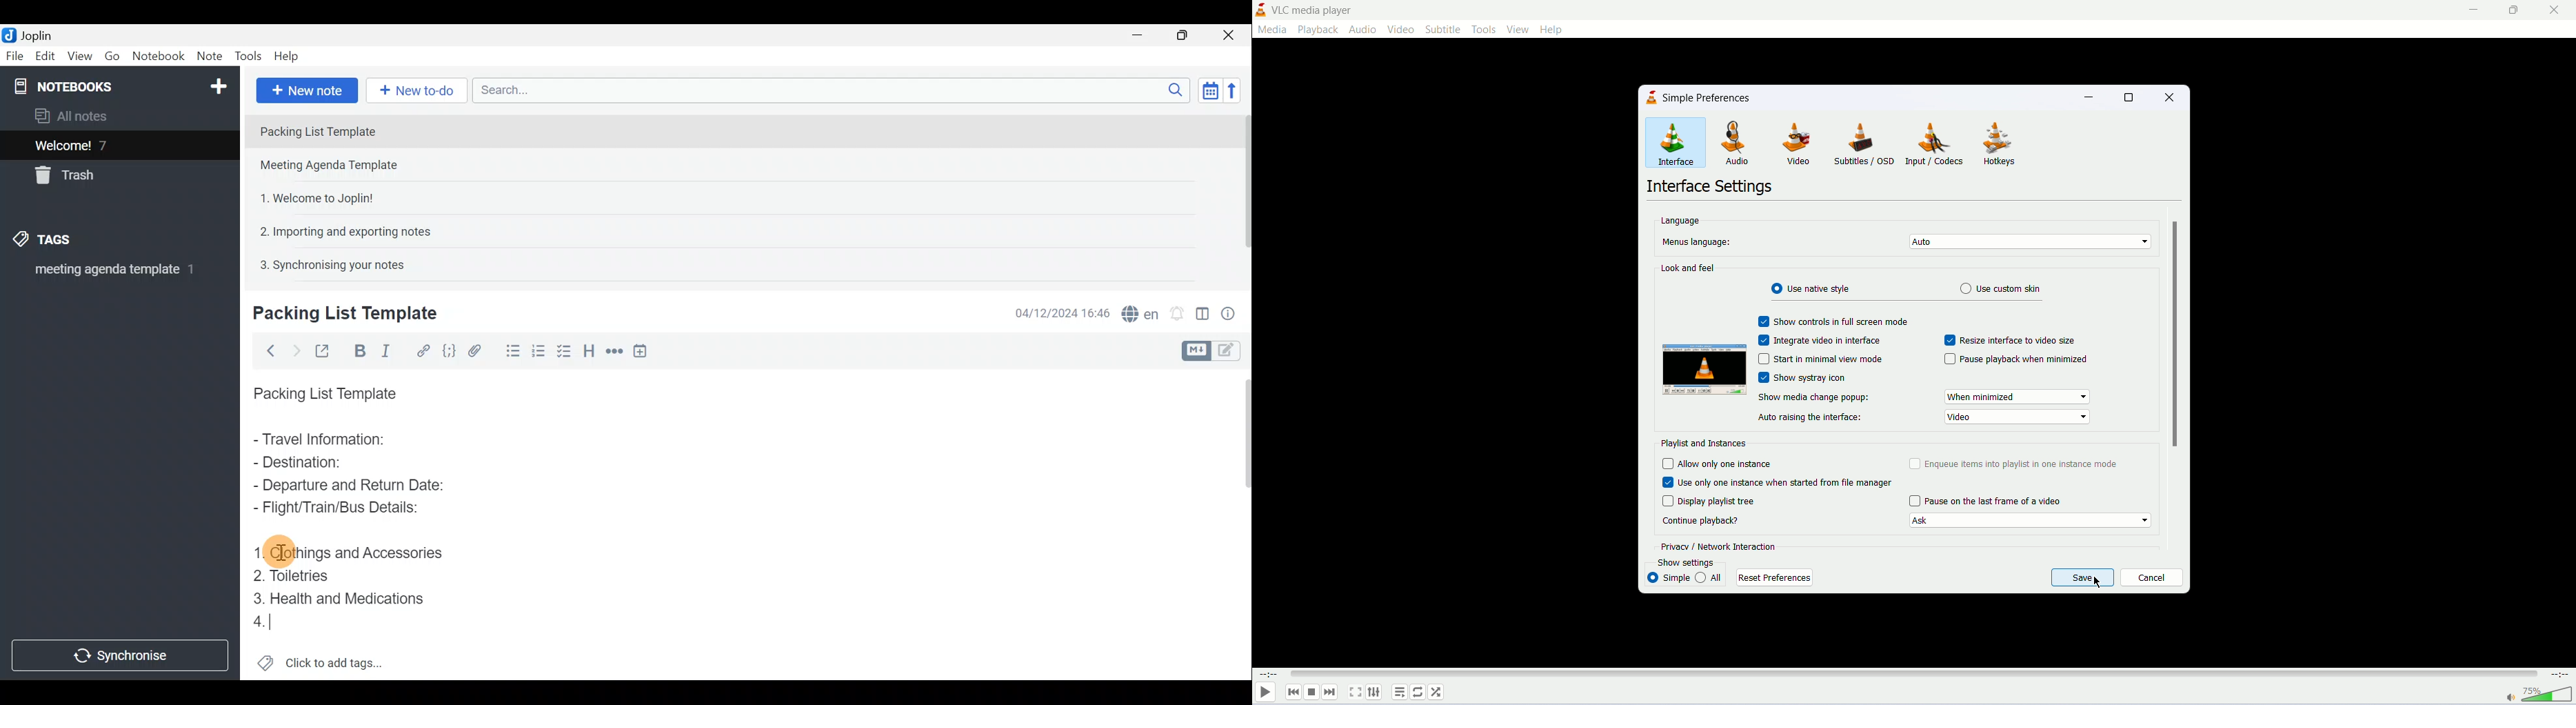  What do you see at coordinates (340, 509) in the screenshot?
I see `Flight/Train/Bus Details:` at bounding box center [340, 509].